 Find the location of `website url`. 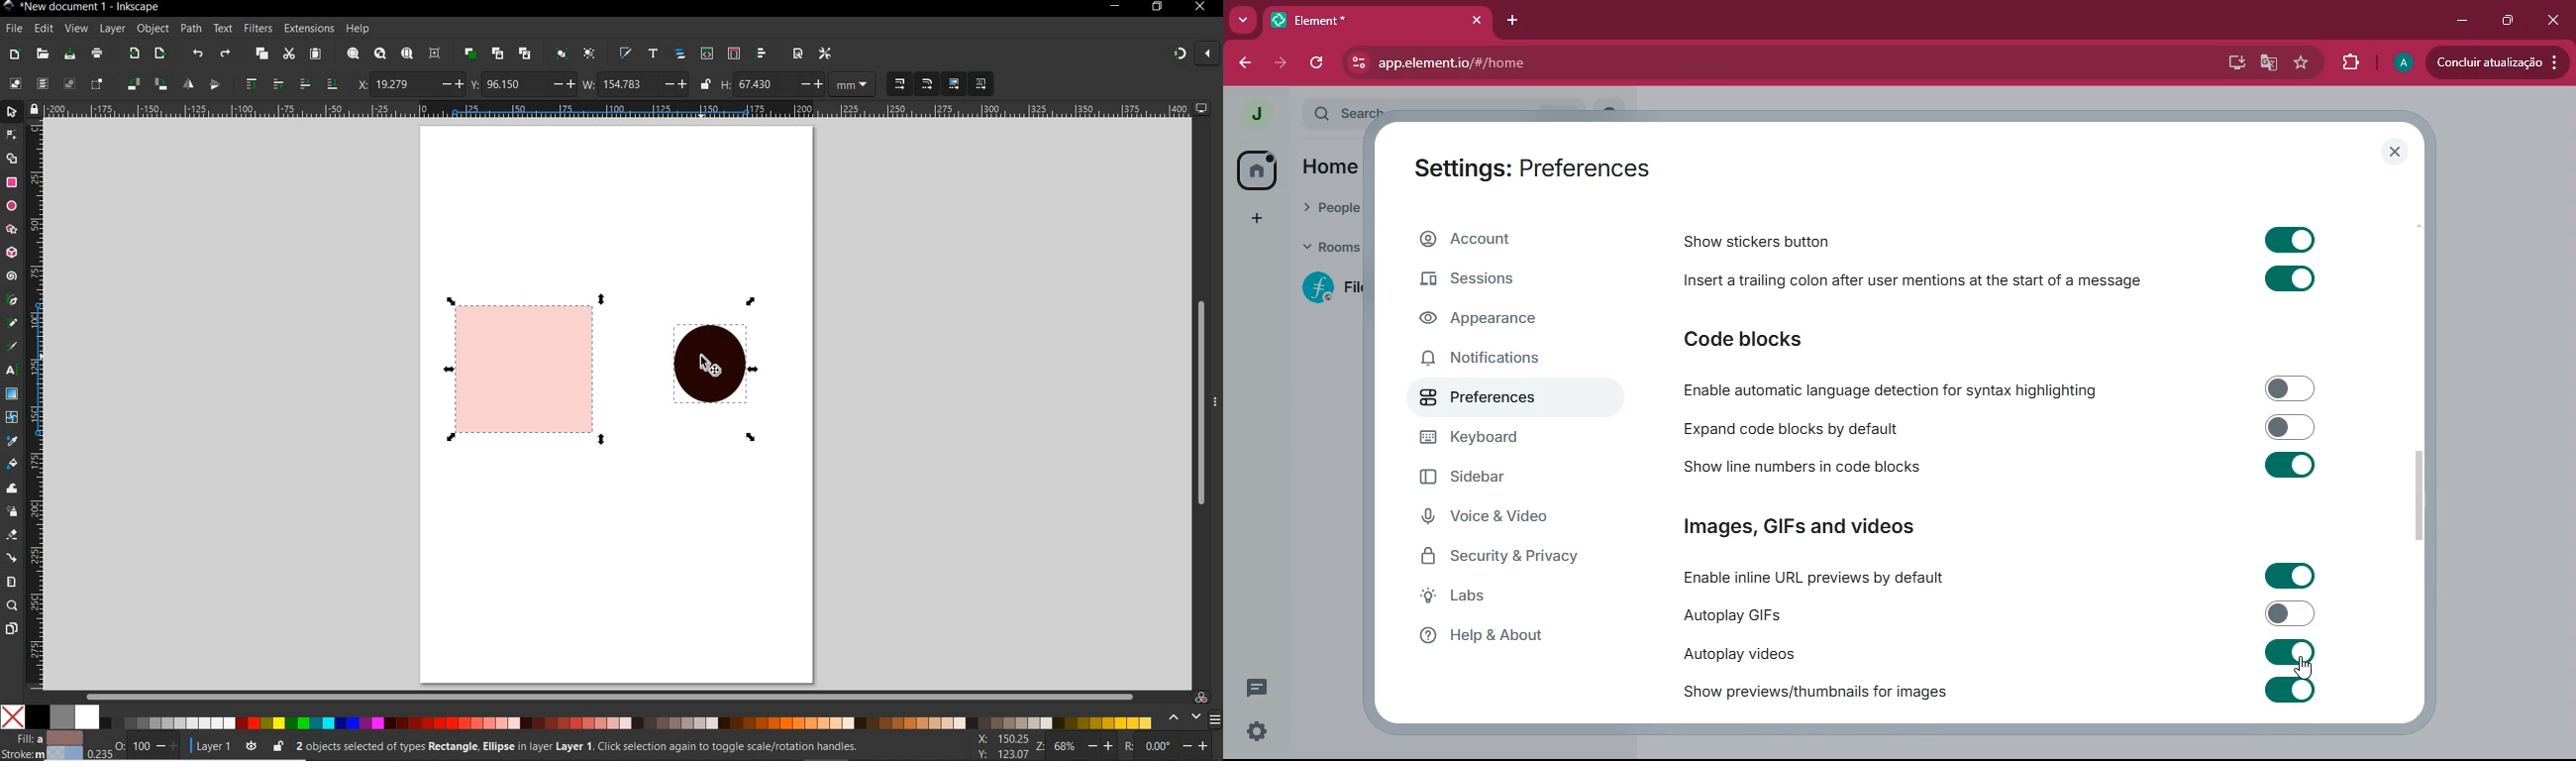

website url is located at coordinates (1557, 64).